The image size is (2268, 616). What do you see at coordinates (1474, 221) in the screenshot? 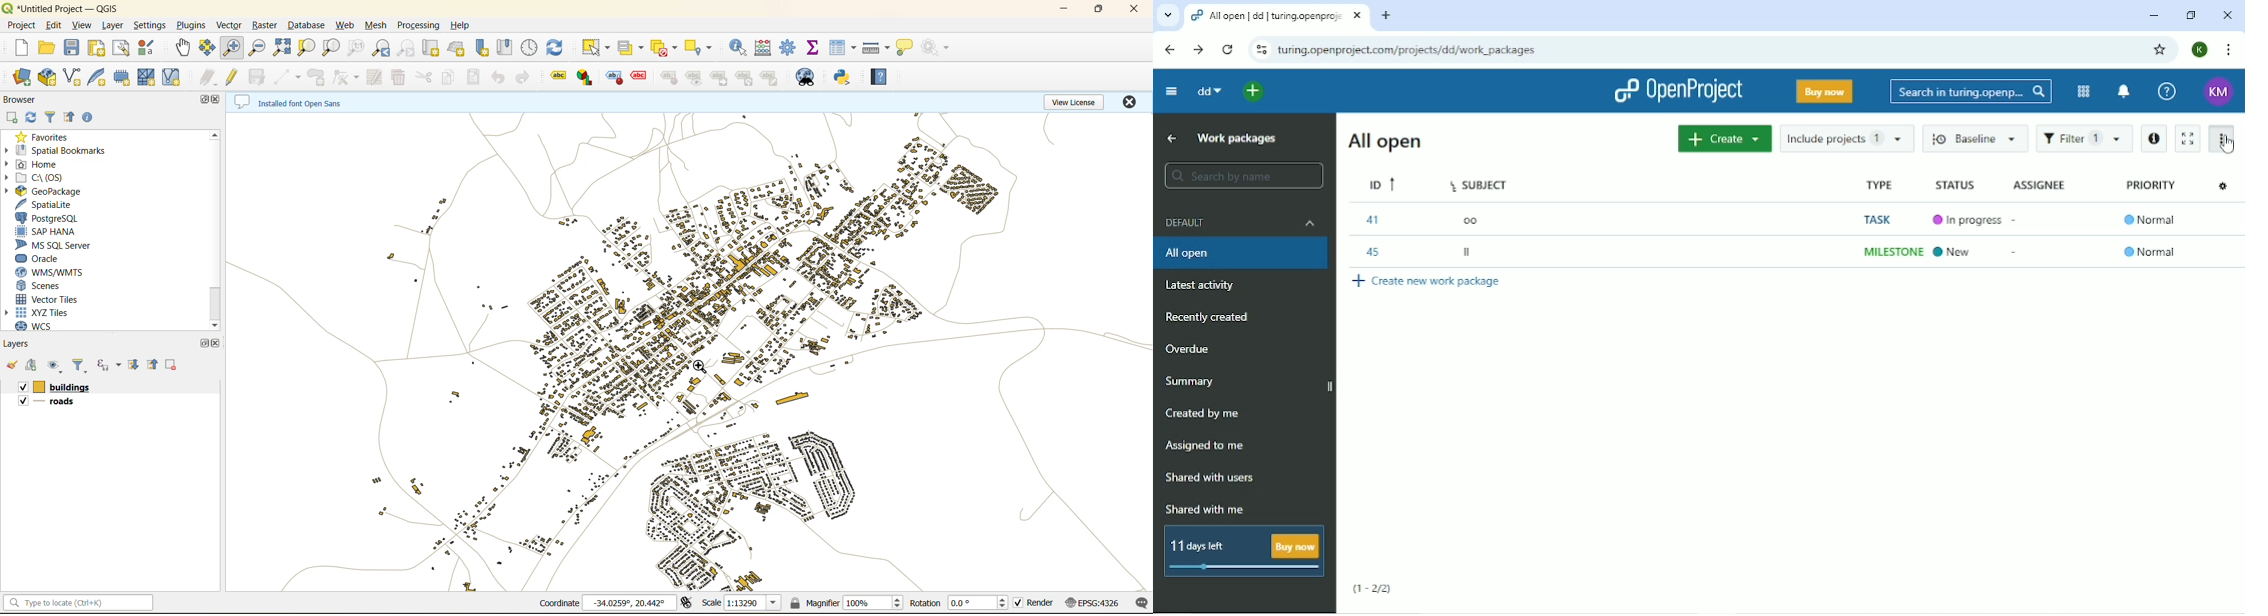
I see `oo` at bounding box center [1474, 221].